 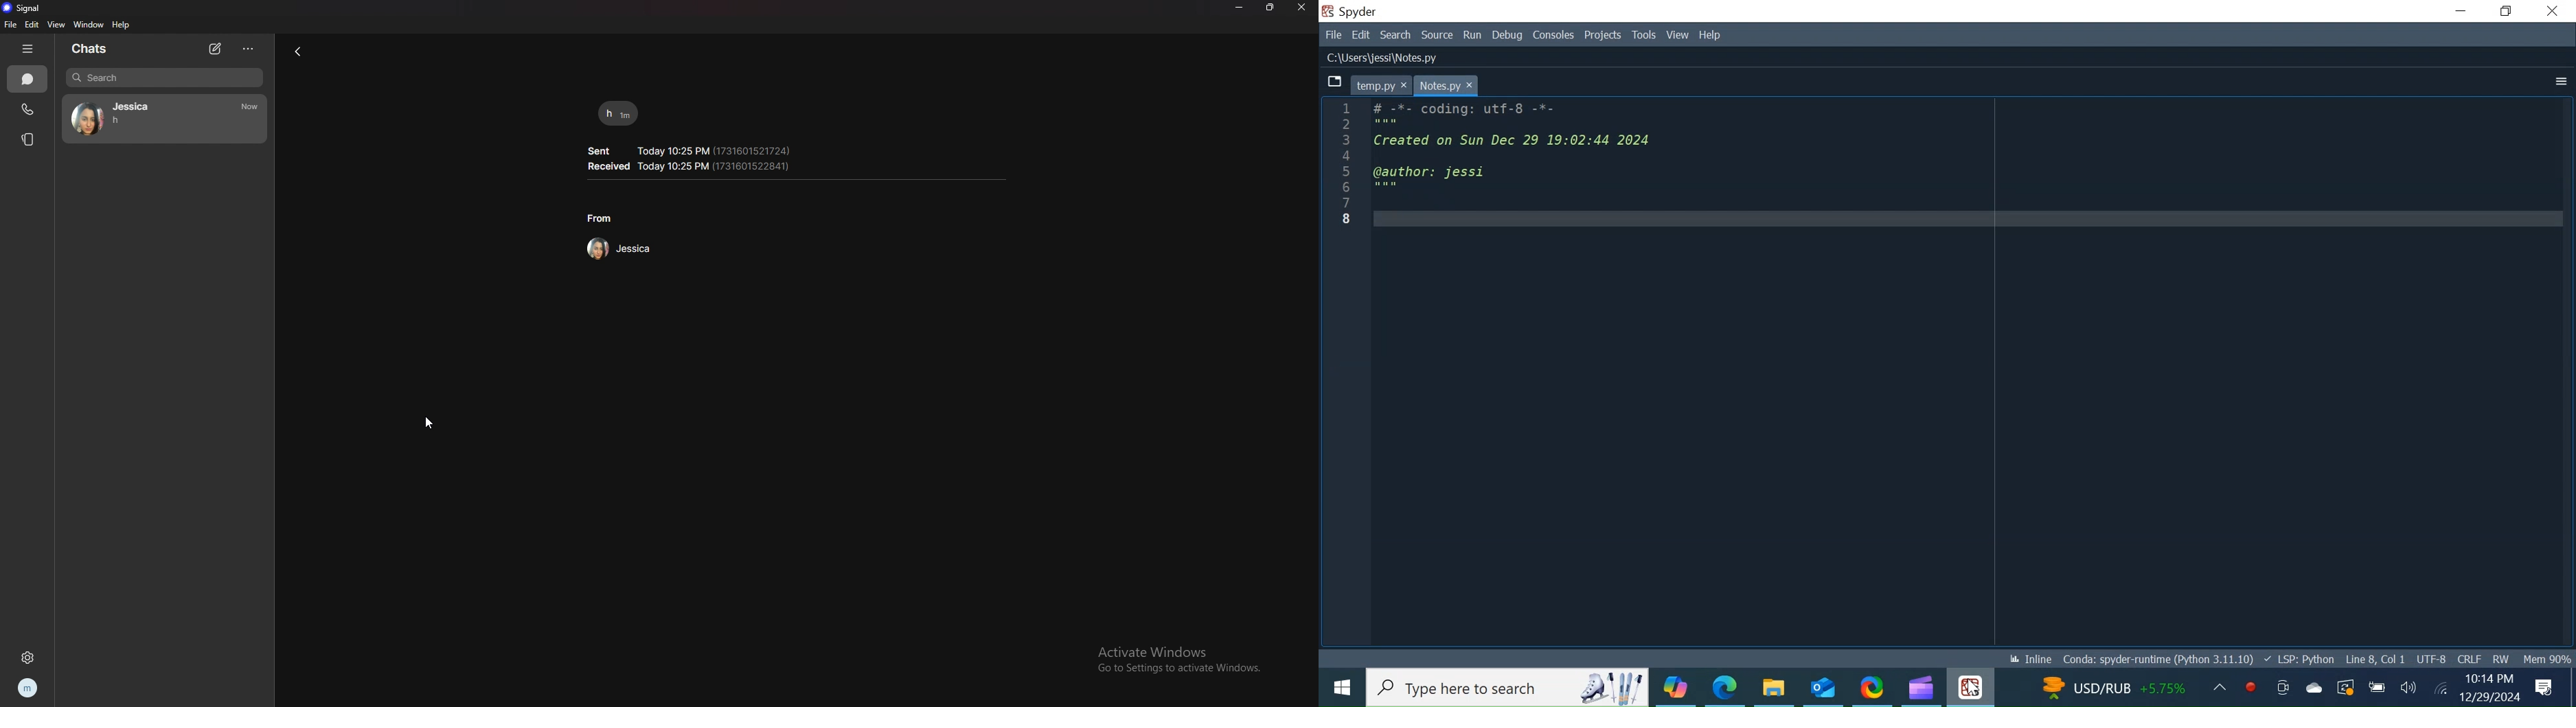 I want to click on LSP Python, so click(x=2299, y=659).